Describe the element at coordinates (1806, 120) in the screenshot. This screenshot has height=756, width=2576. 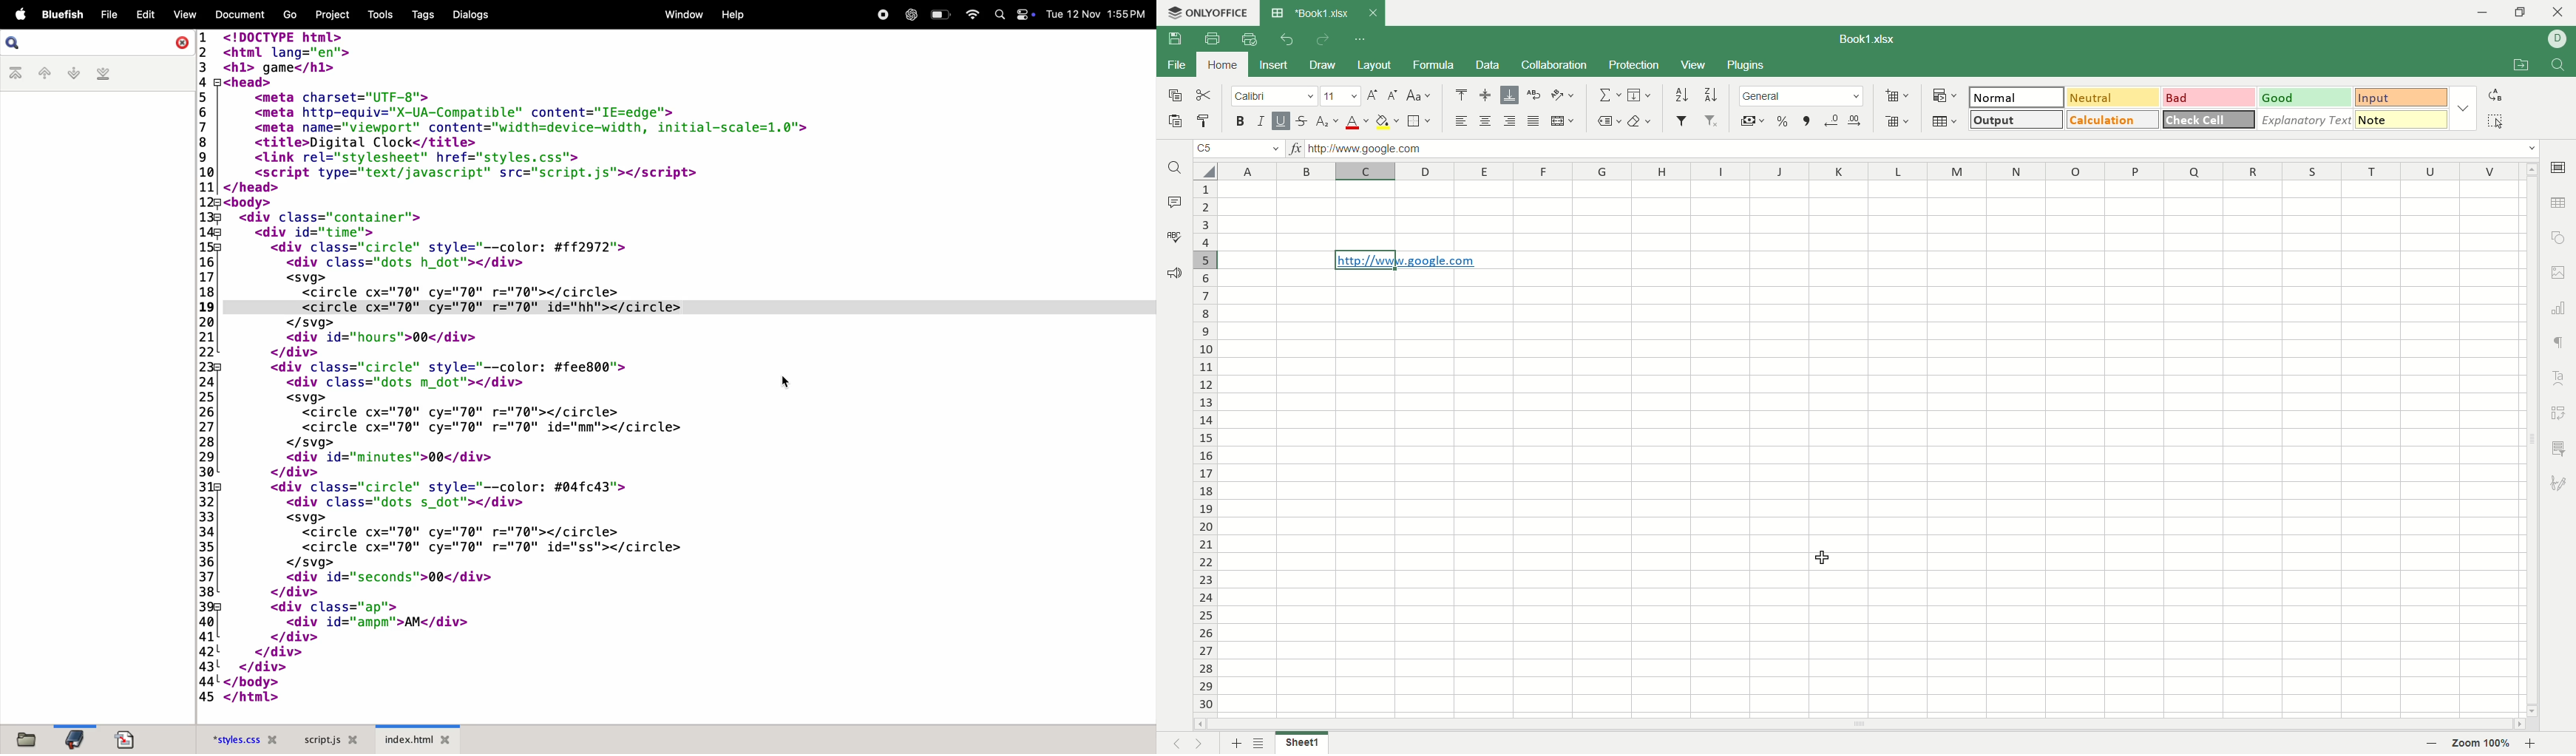
I see `comma style` at that location.